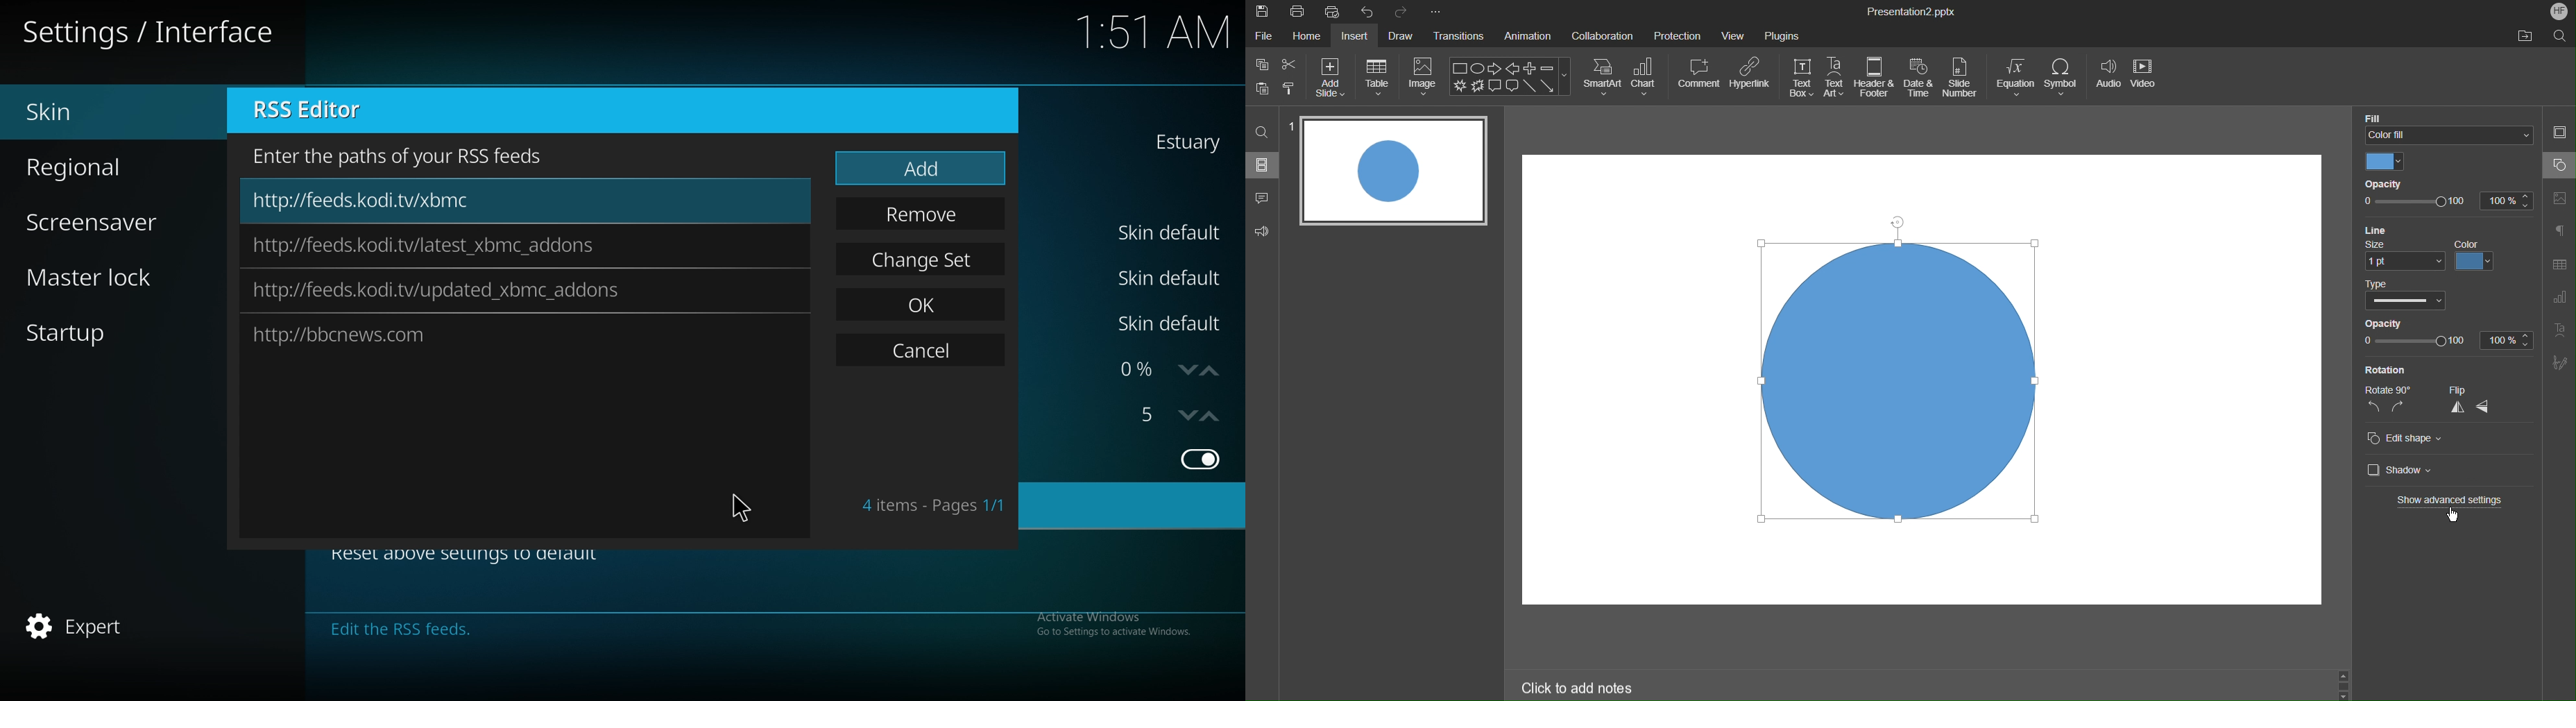 This screenshot has height=728, width=2576. What do you see at coordinates (2382, 323) in the screenshot?
I see `Opacity` at bounding box center [2382, 323].